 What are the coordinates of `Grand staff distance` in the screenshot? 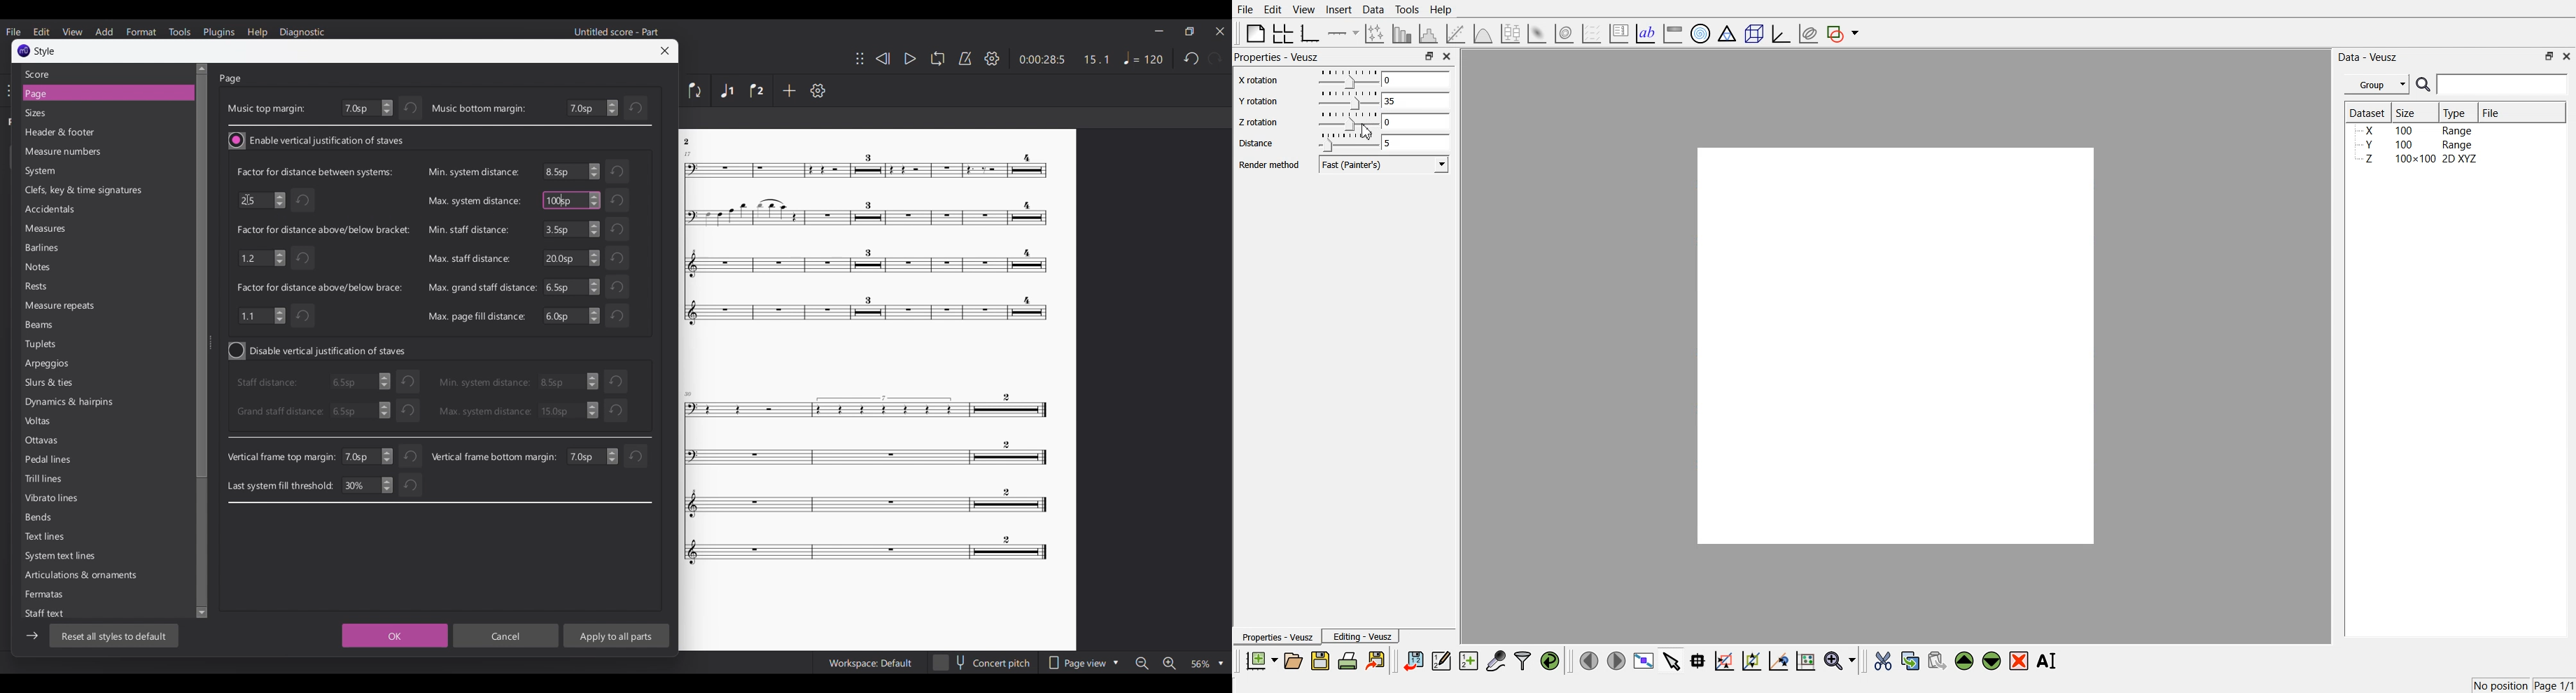 It's located at (278, 411).